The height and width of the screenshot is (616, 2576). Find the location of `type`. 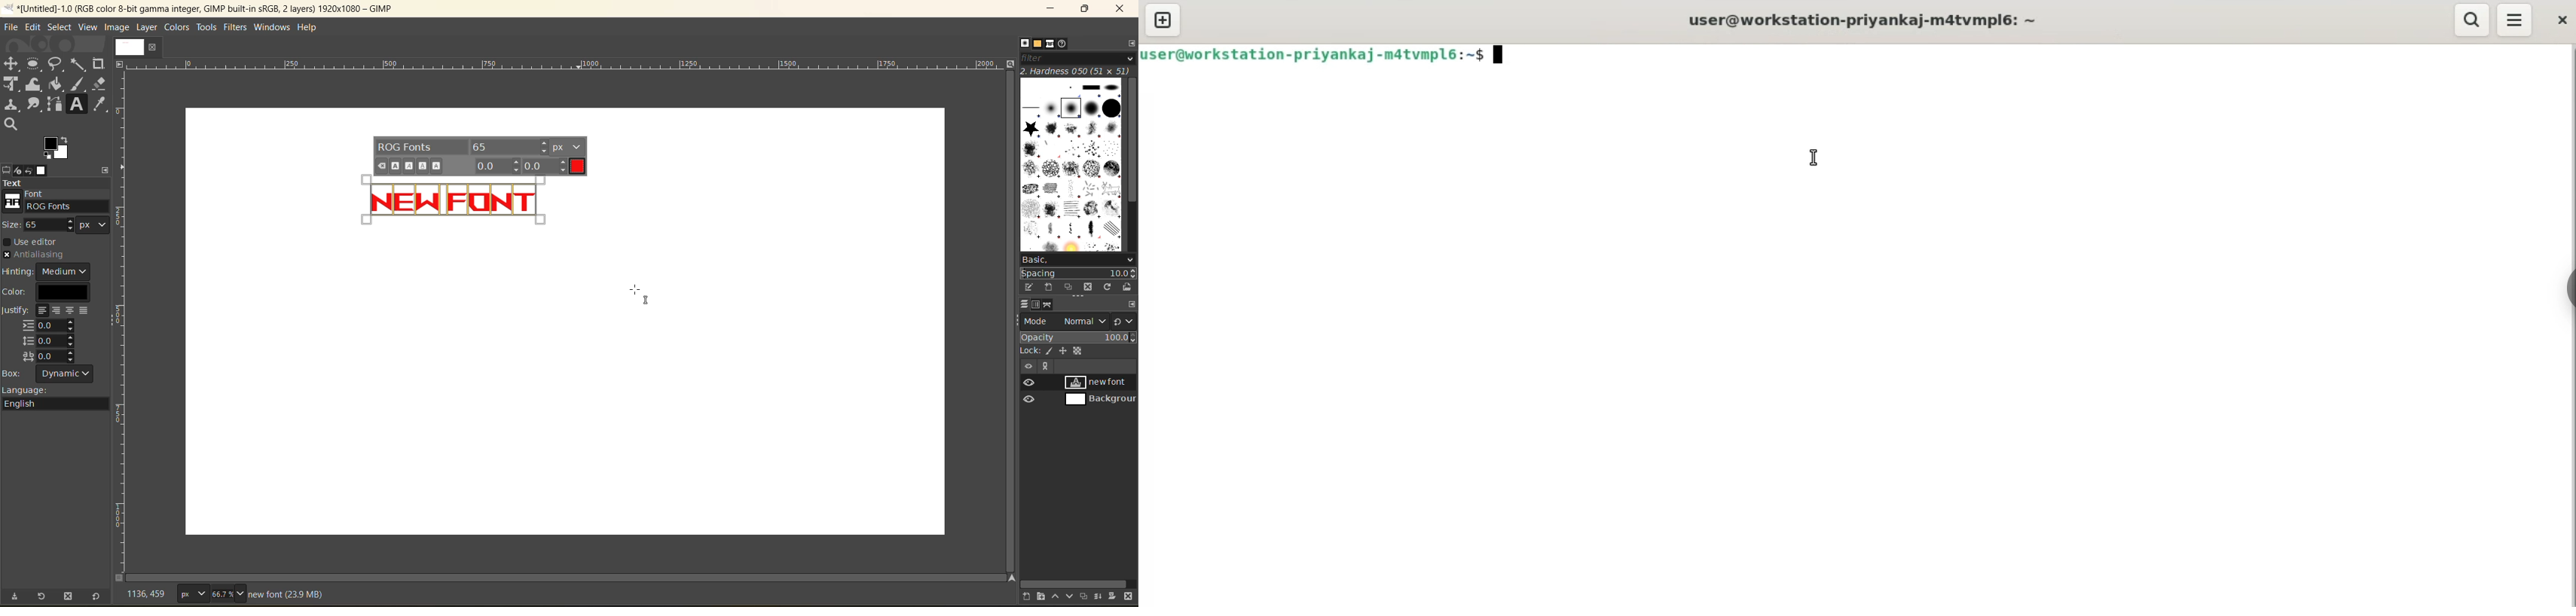

type is located at coordinates (192, 593).